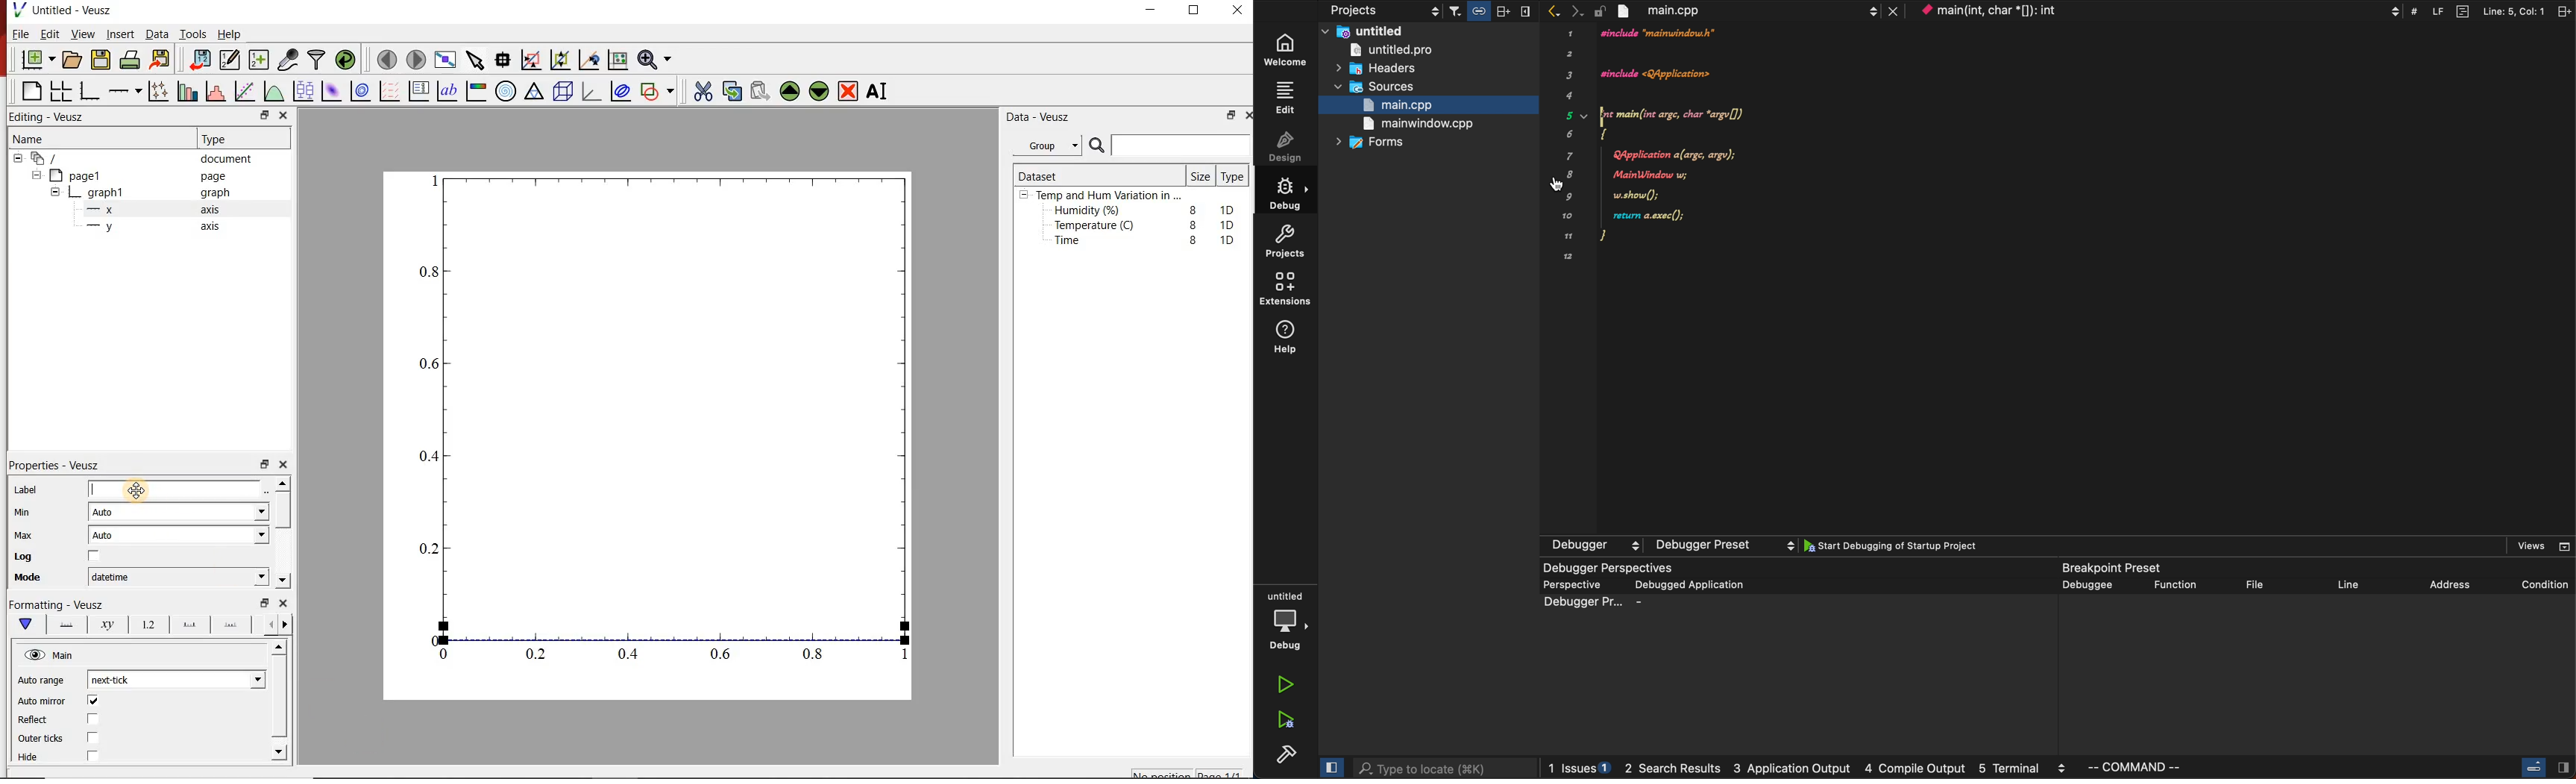 This screenshot has width=2576, height=784. I want to click on Mode dropdown, so click(244, 577).